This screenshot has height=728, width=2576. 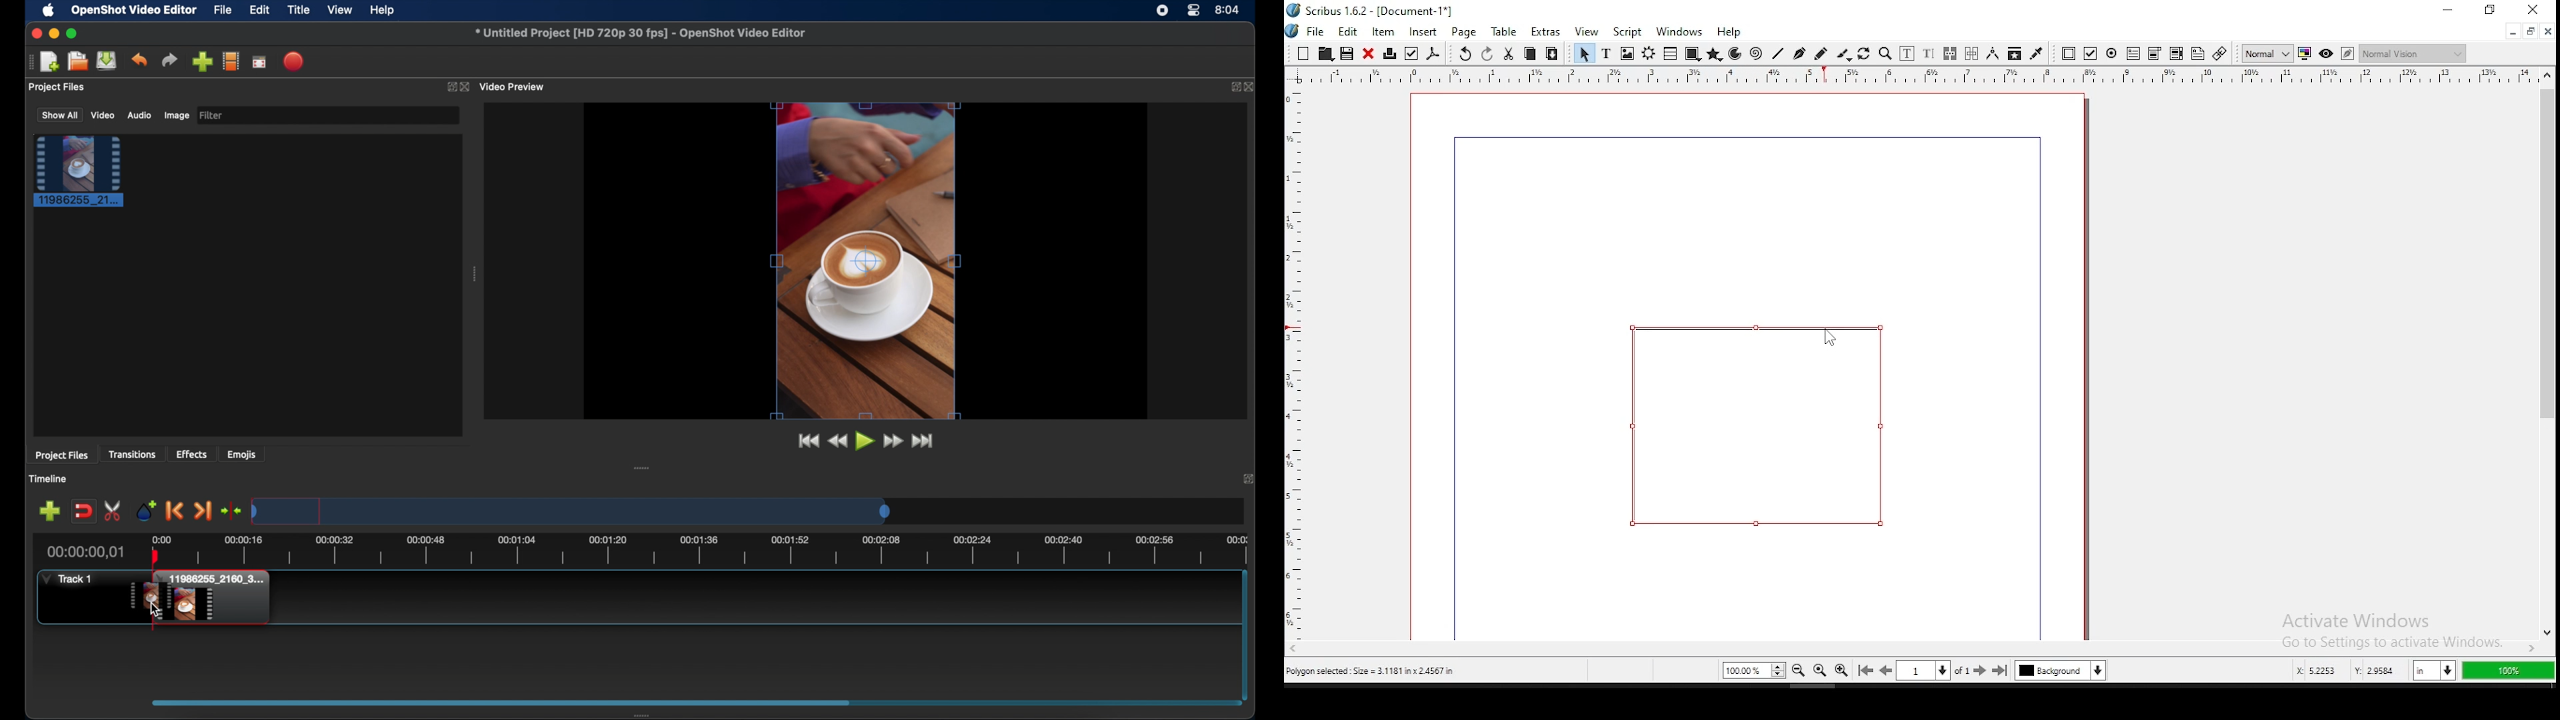 I want to click on pdf checkbox, so click(x=2090, y=54).